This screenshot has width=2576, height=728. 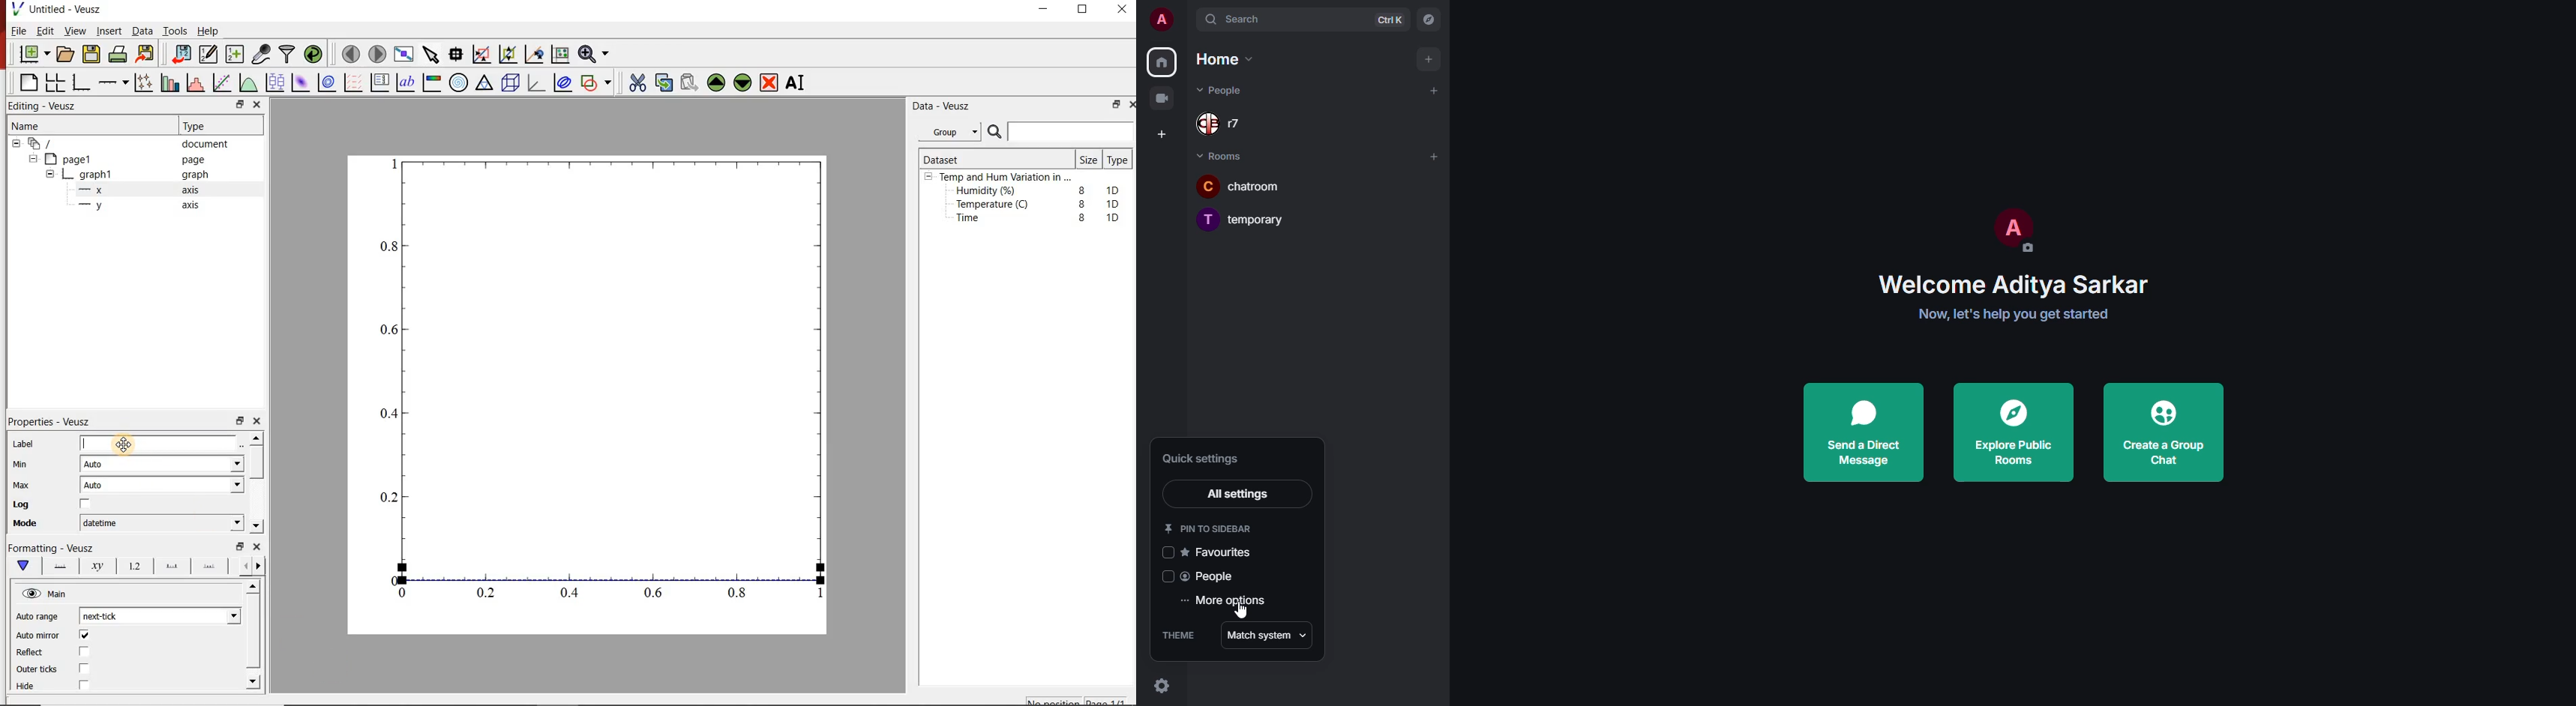 What do you see at coordinates (76, 158) in the screenshot?
I see `page1` at bounding box center [76, 158].